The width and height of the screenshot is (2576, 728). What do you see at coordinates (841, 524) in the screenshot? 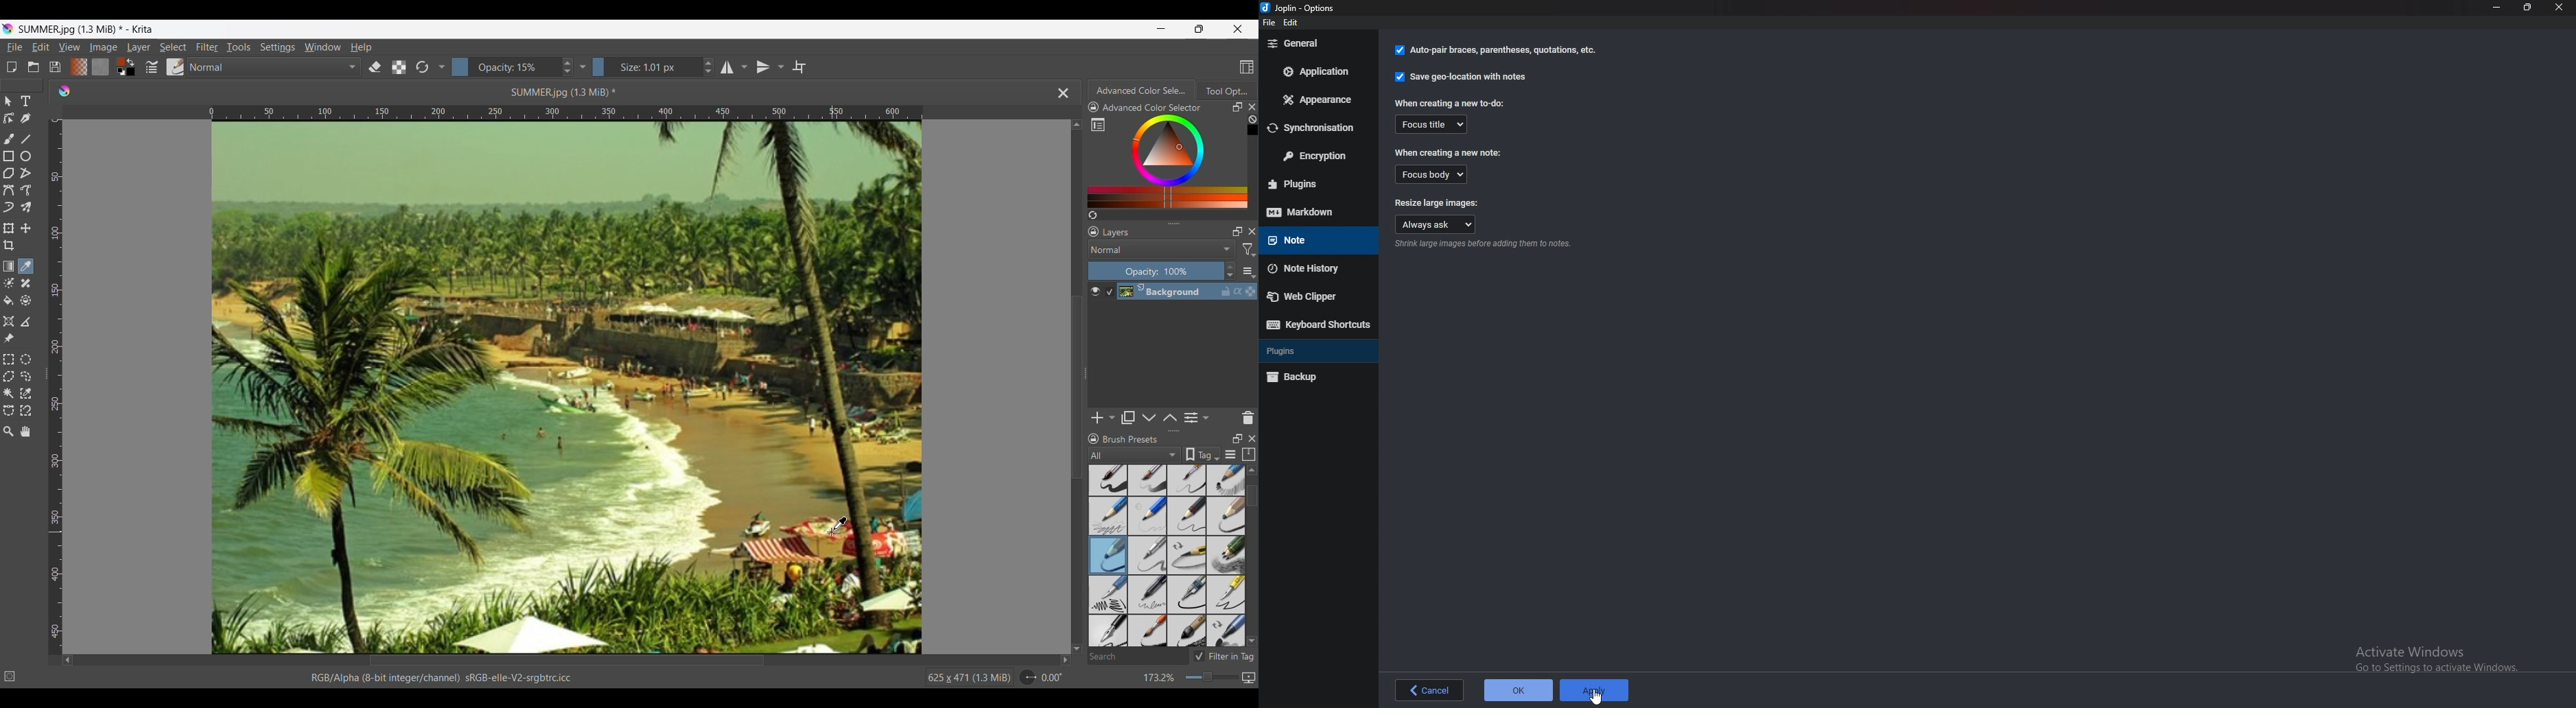
I see `Cursor position` at bounding box center [841, 524].